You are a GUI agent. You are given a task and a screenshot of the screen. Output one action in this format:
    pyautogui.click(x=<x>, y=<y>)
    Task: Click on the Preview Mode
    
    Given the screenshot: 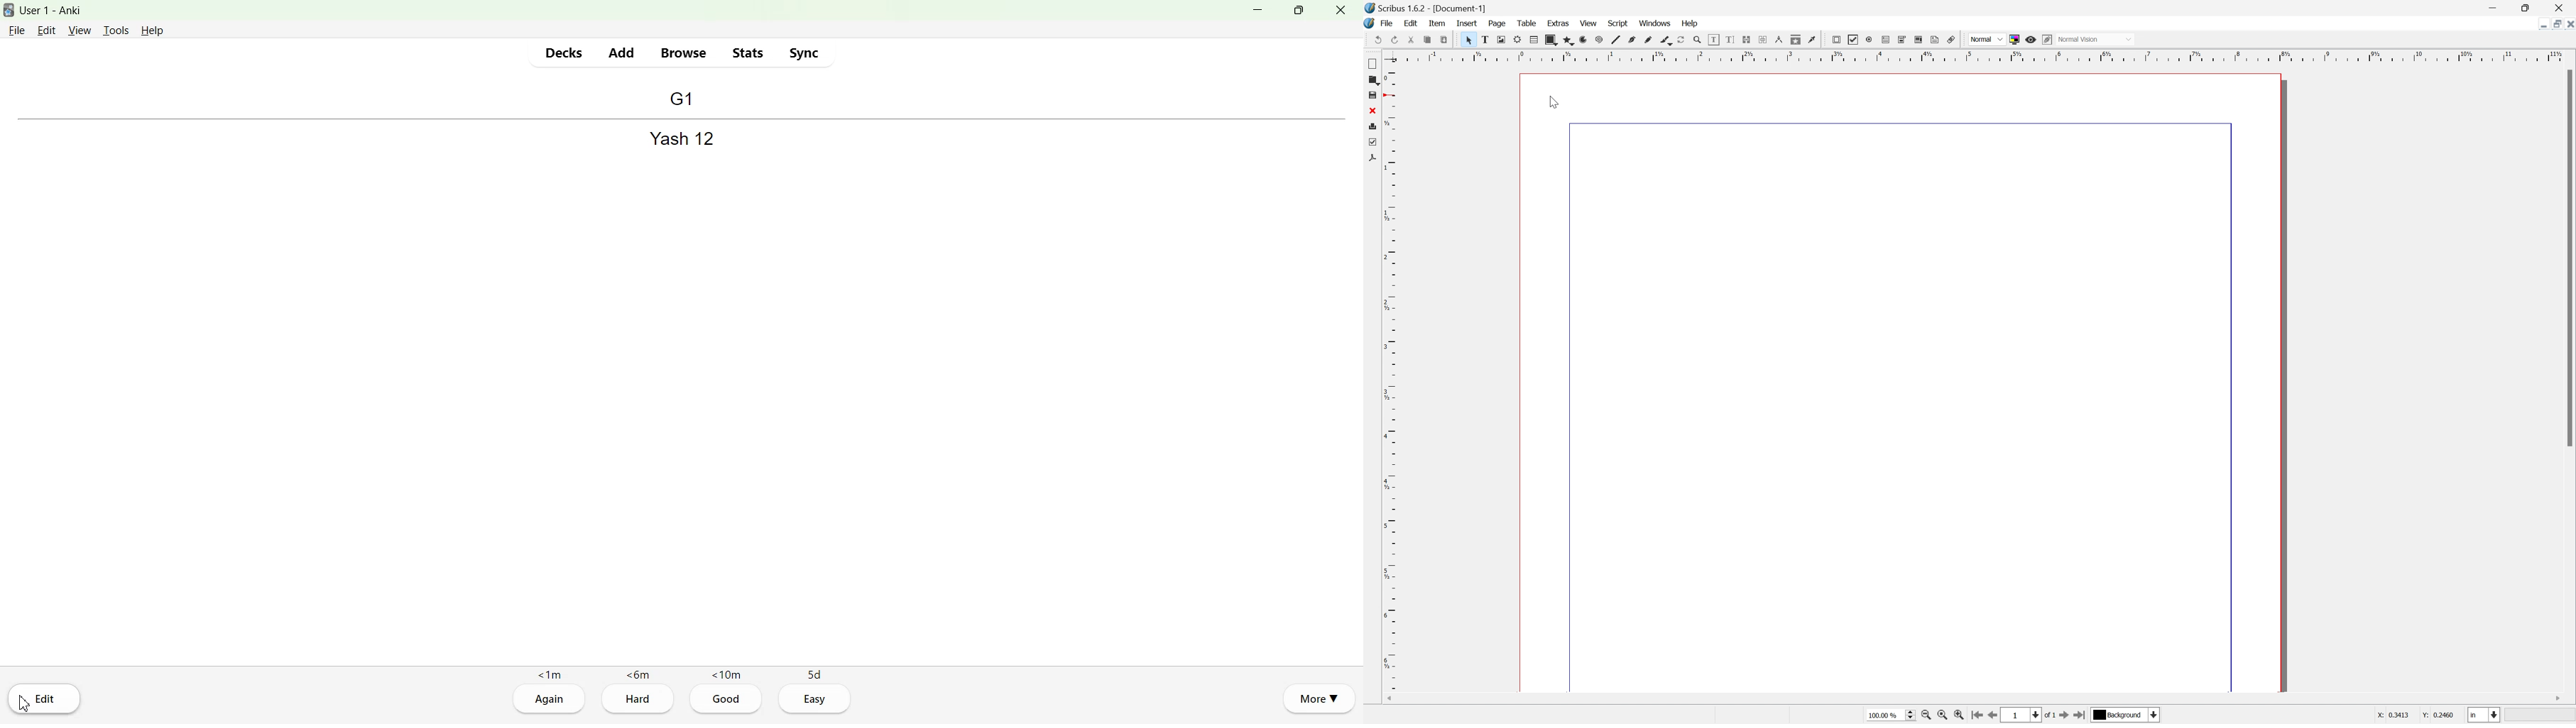 What is the action you would take?
    pyautogui.click(x=2031, y=40)
    